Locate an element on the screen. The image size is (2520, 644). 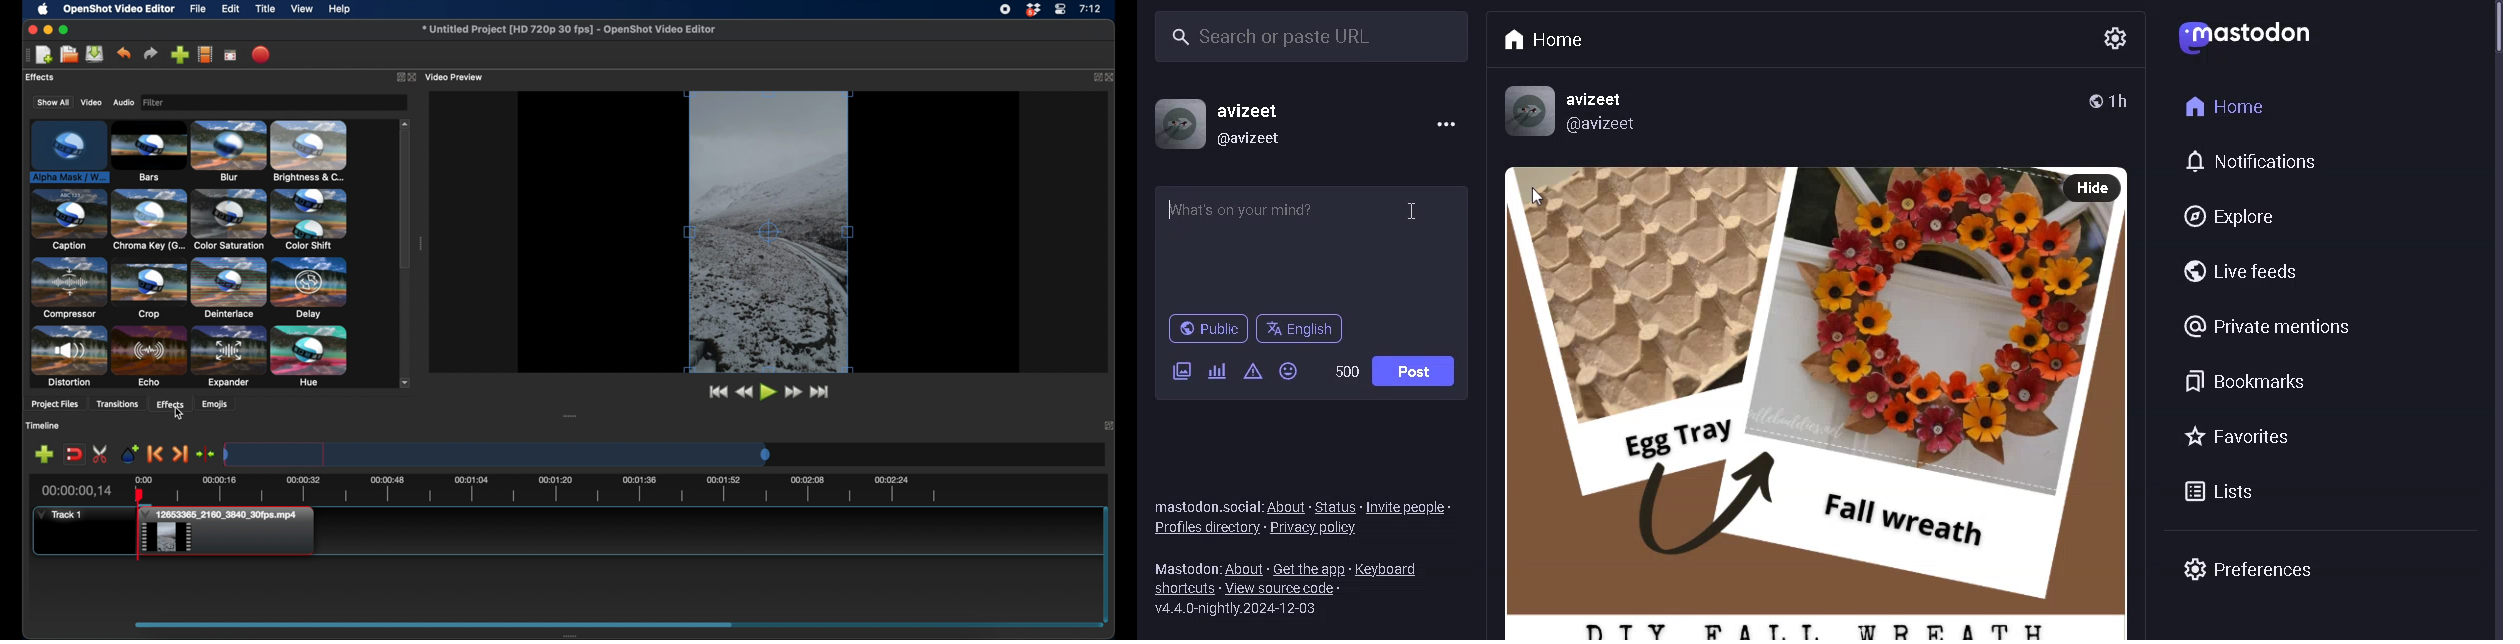
ABOUT is located at coordinates (1286, 506).